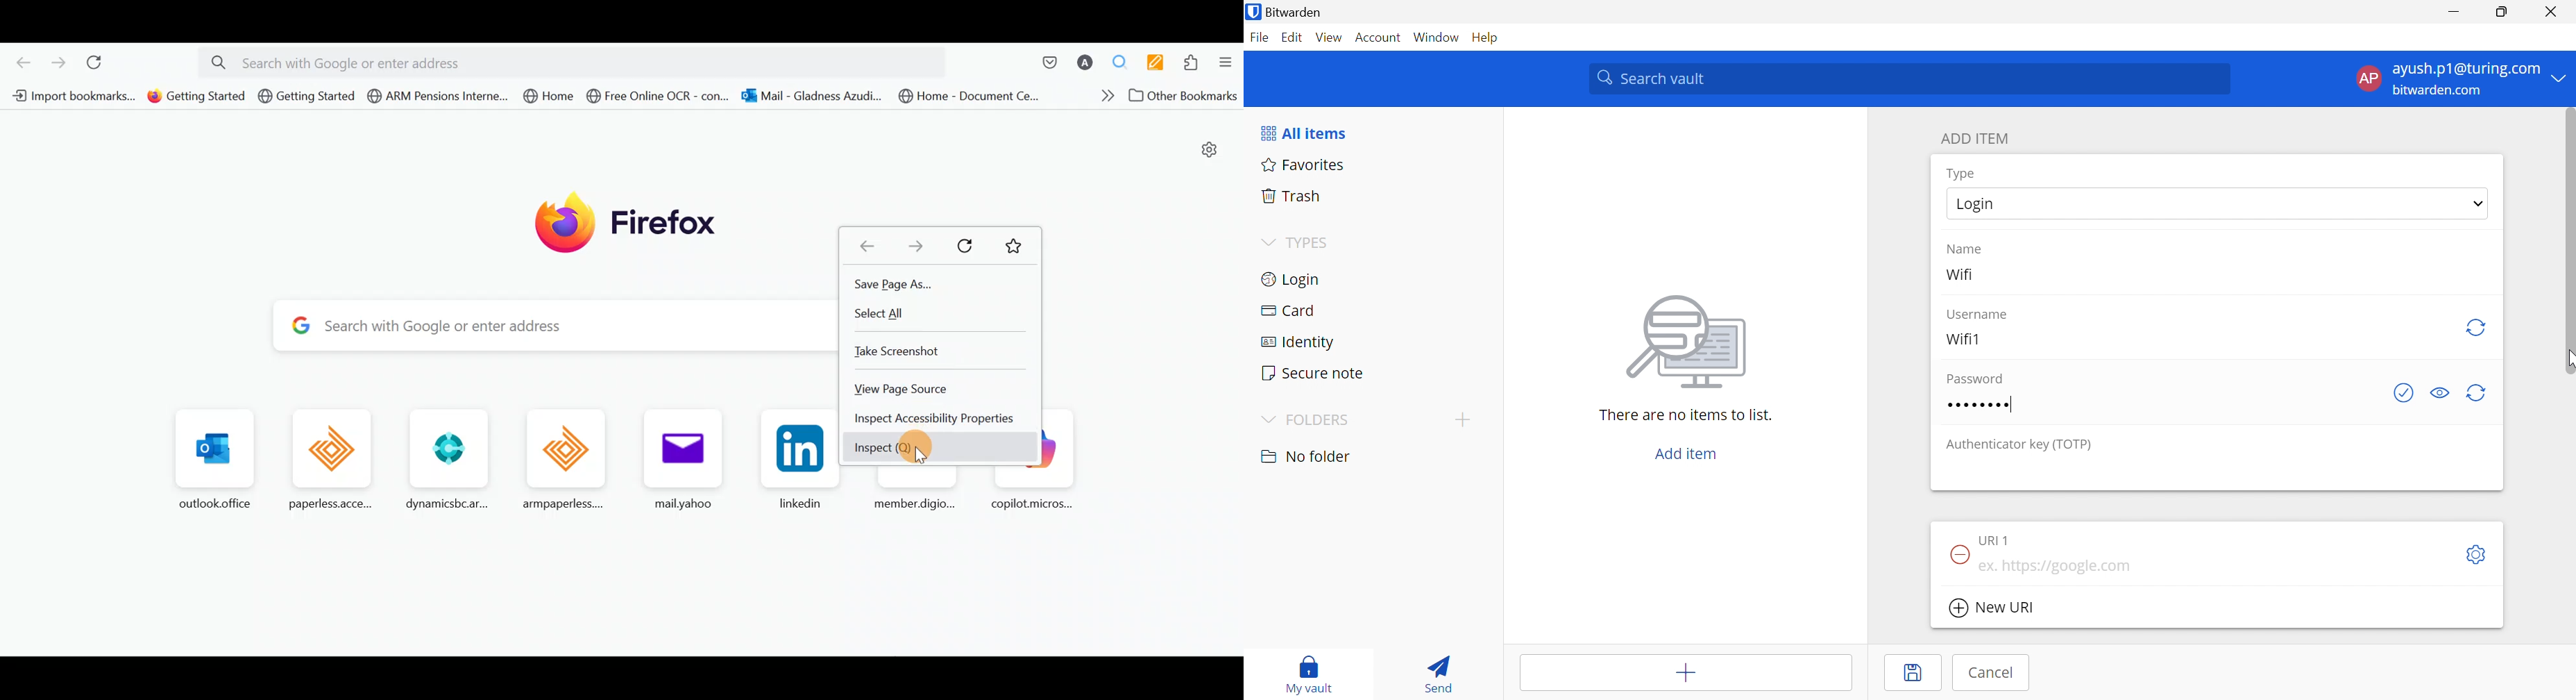  I want to click on Search vault, so click(1908, 78).